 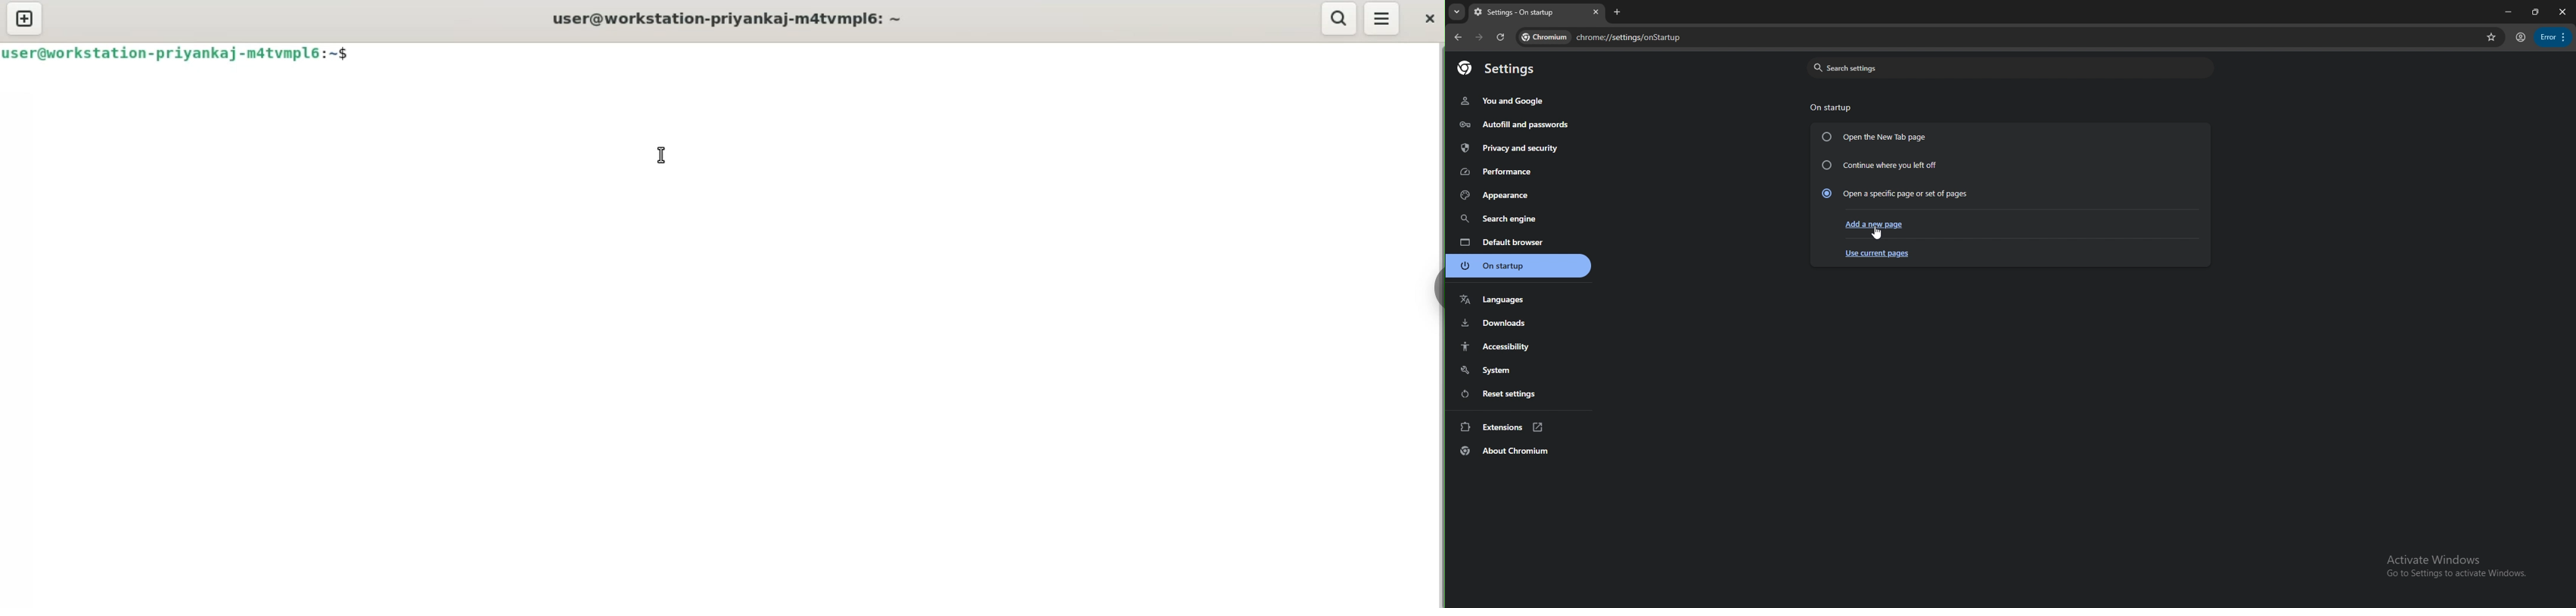 I want to click on appearance, so click(x=1520, y=195).